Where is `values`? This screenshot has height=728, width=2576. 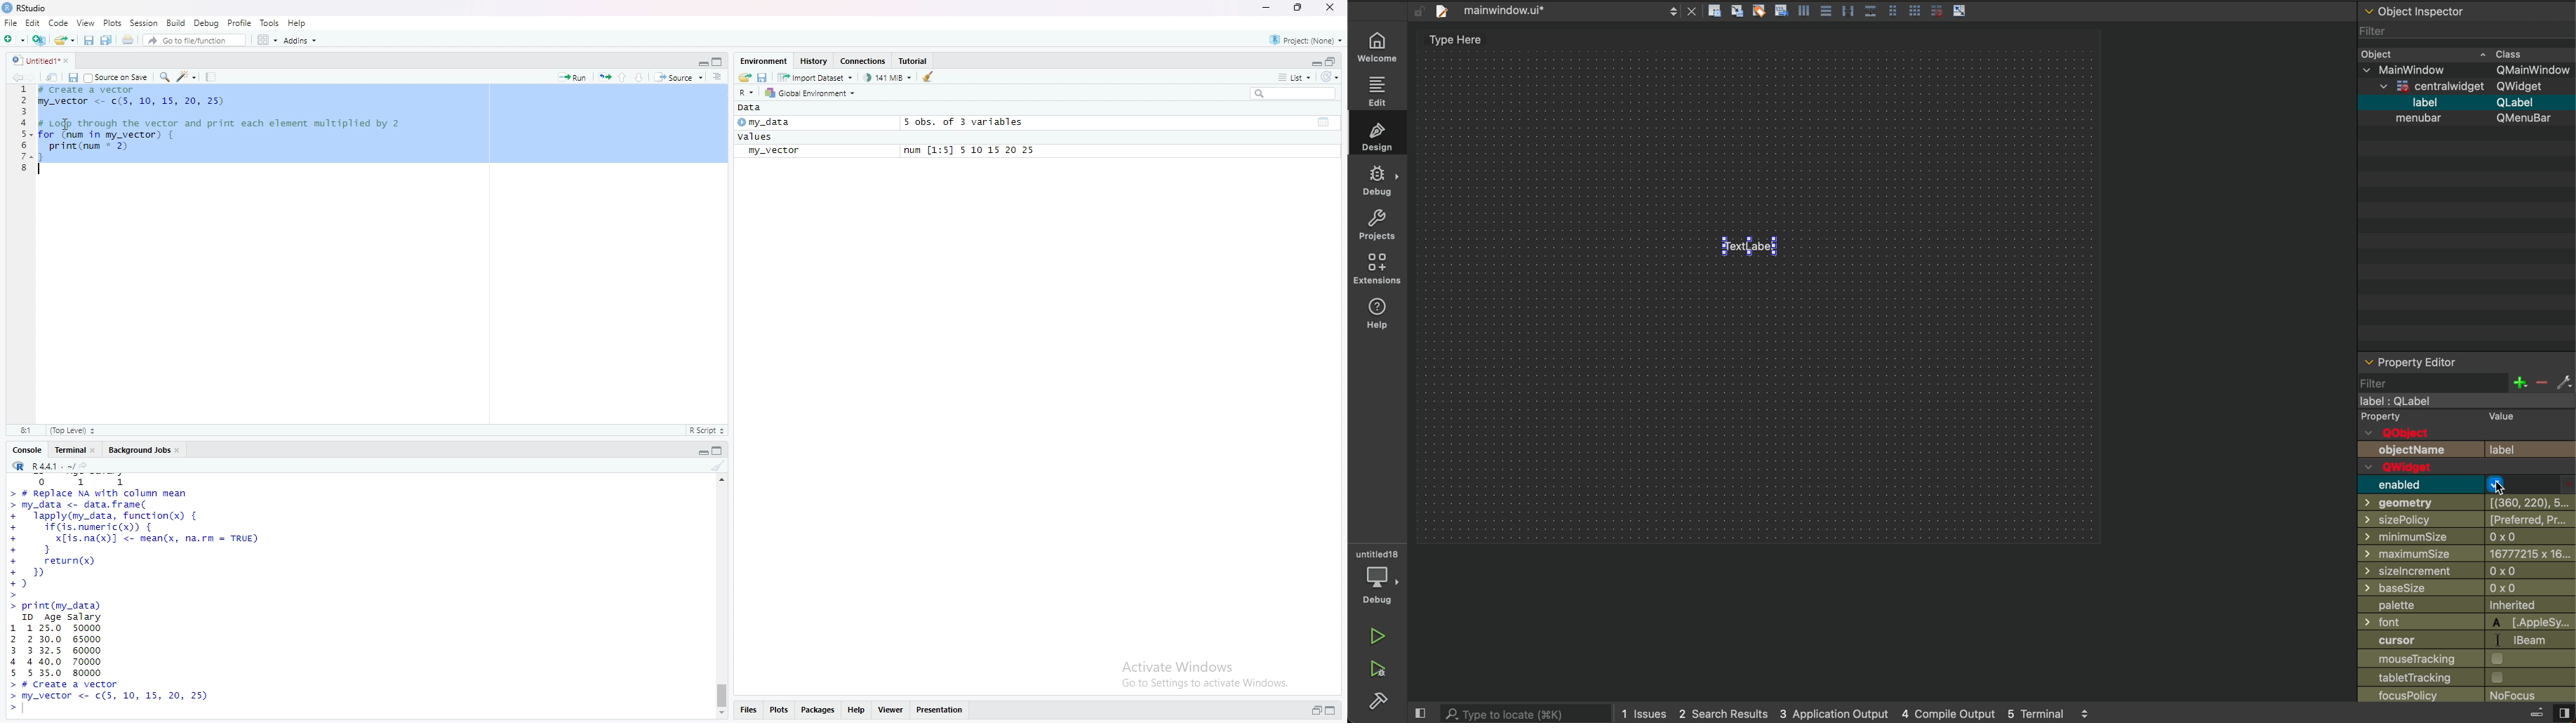
values is located at coordinates (757, 137).